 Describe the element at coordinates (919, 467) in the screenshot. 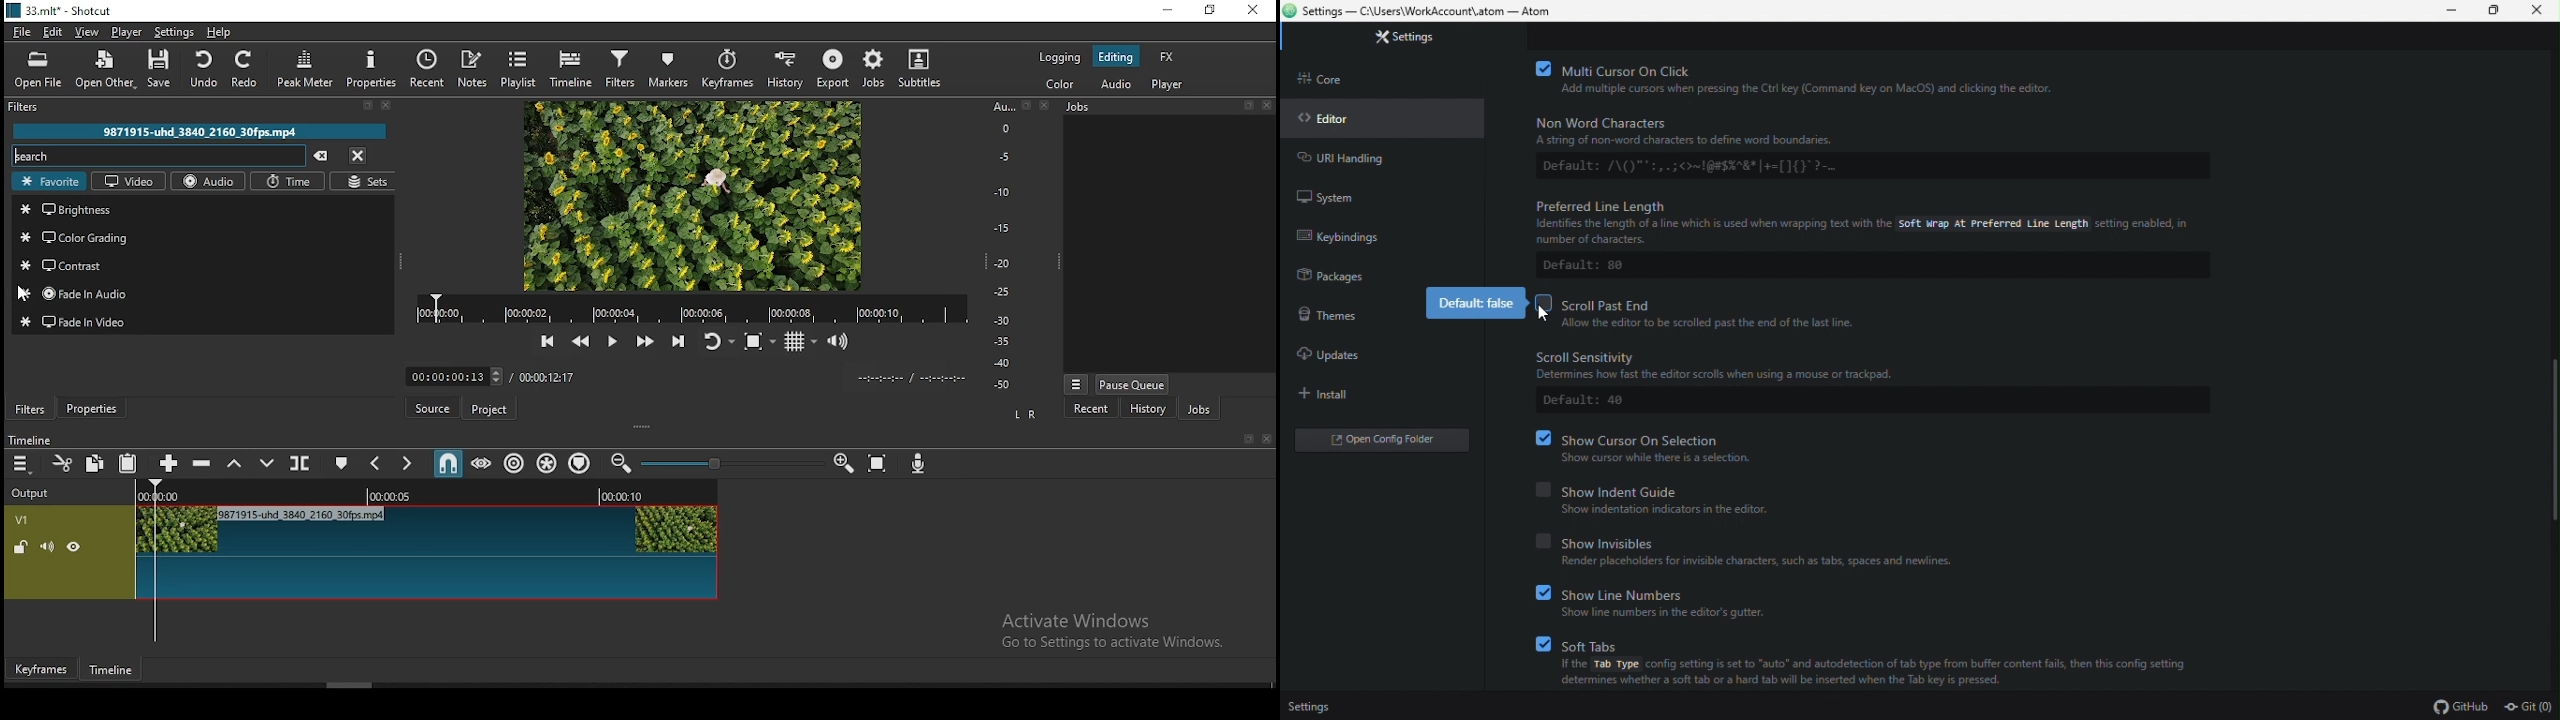

I see `record audio` at that location.